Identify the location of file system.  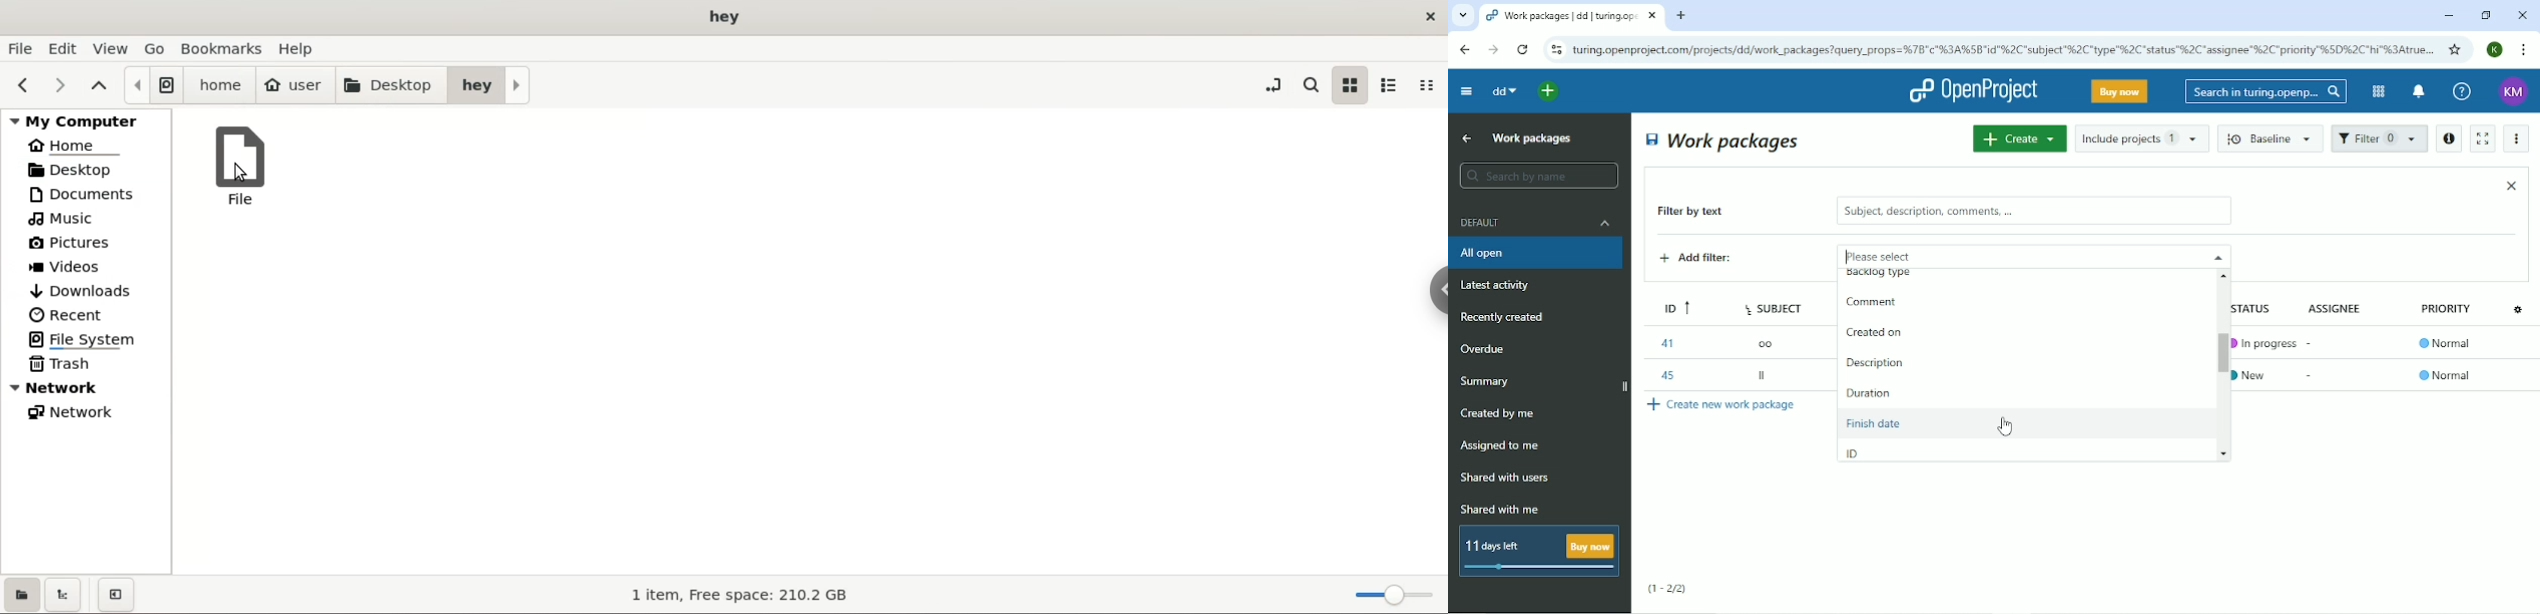
(155, 85).